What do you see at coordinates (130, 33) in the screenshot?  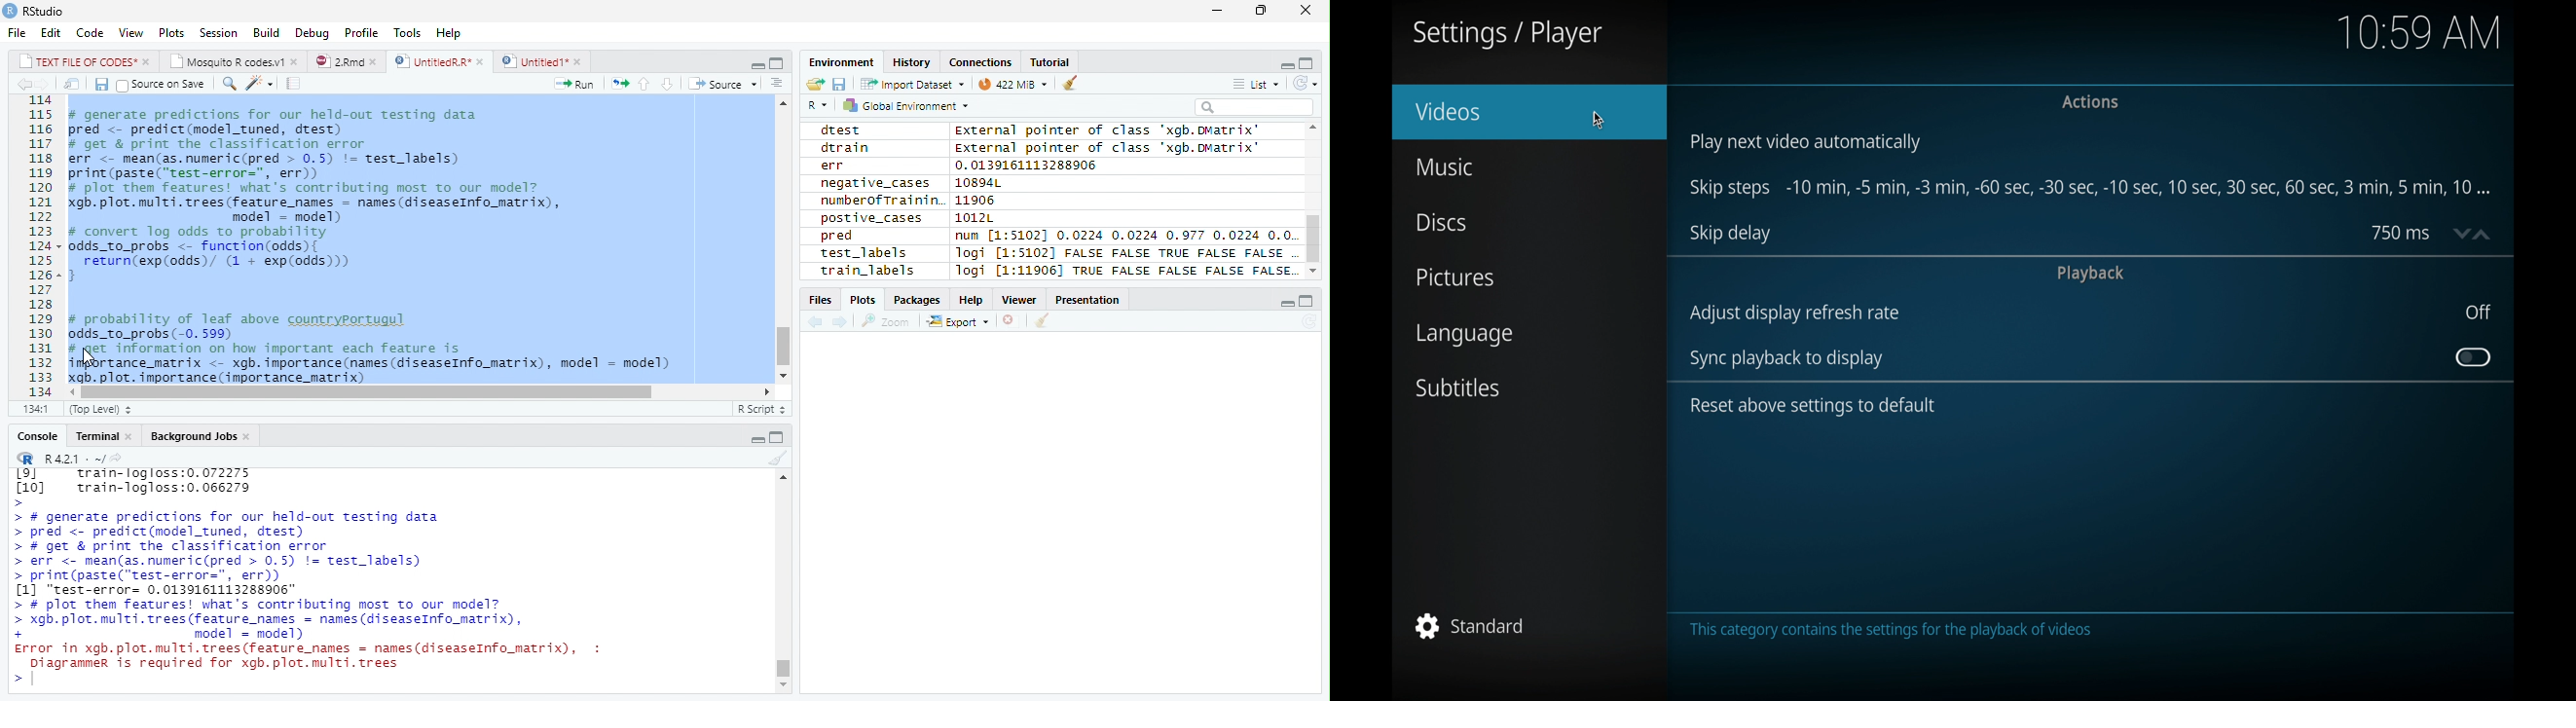 I see `View` at bounding box center [130, 33].